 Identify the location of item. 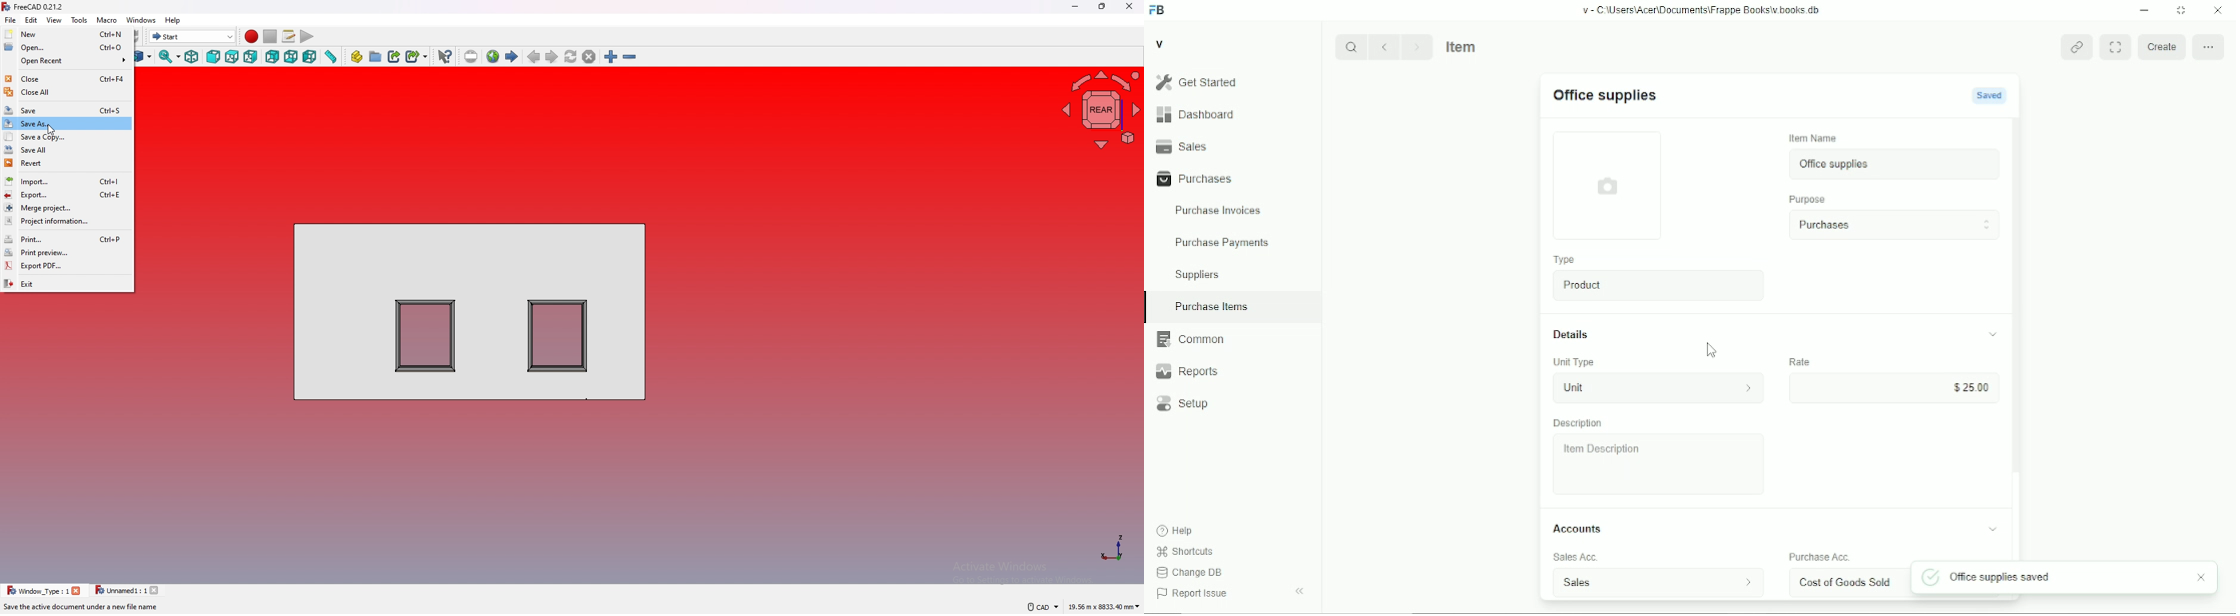
(1463, 46).